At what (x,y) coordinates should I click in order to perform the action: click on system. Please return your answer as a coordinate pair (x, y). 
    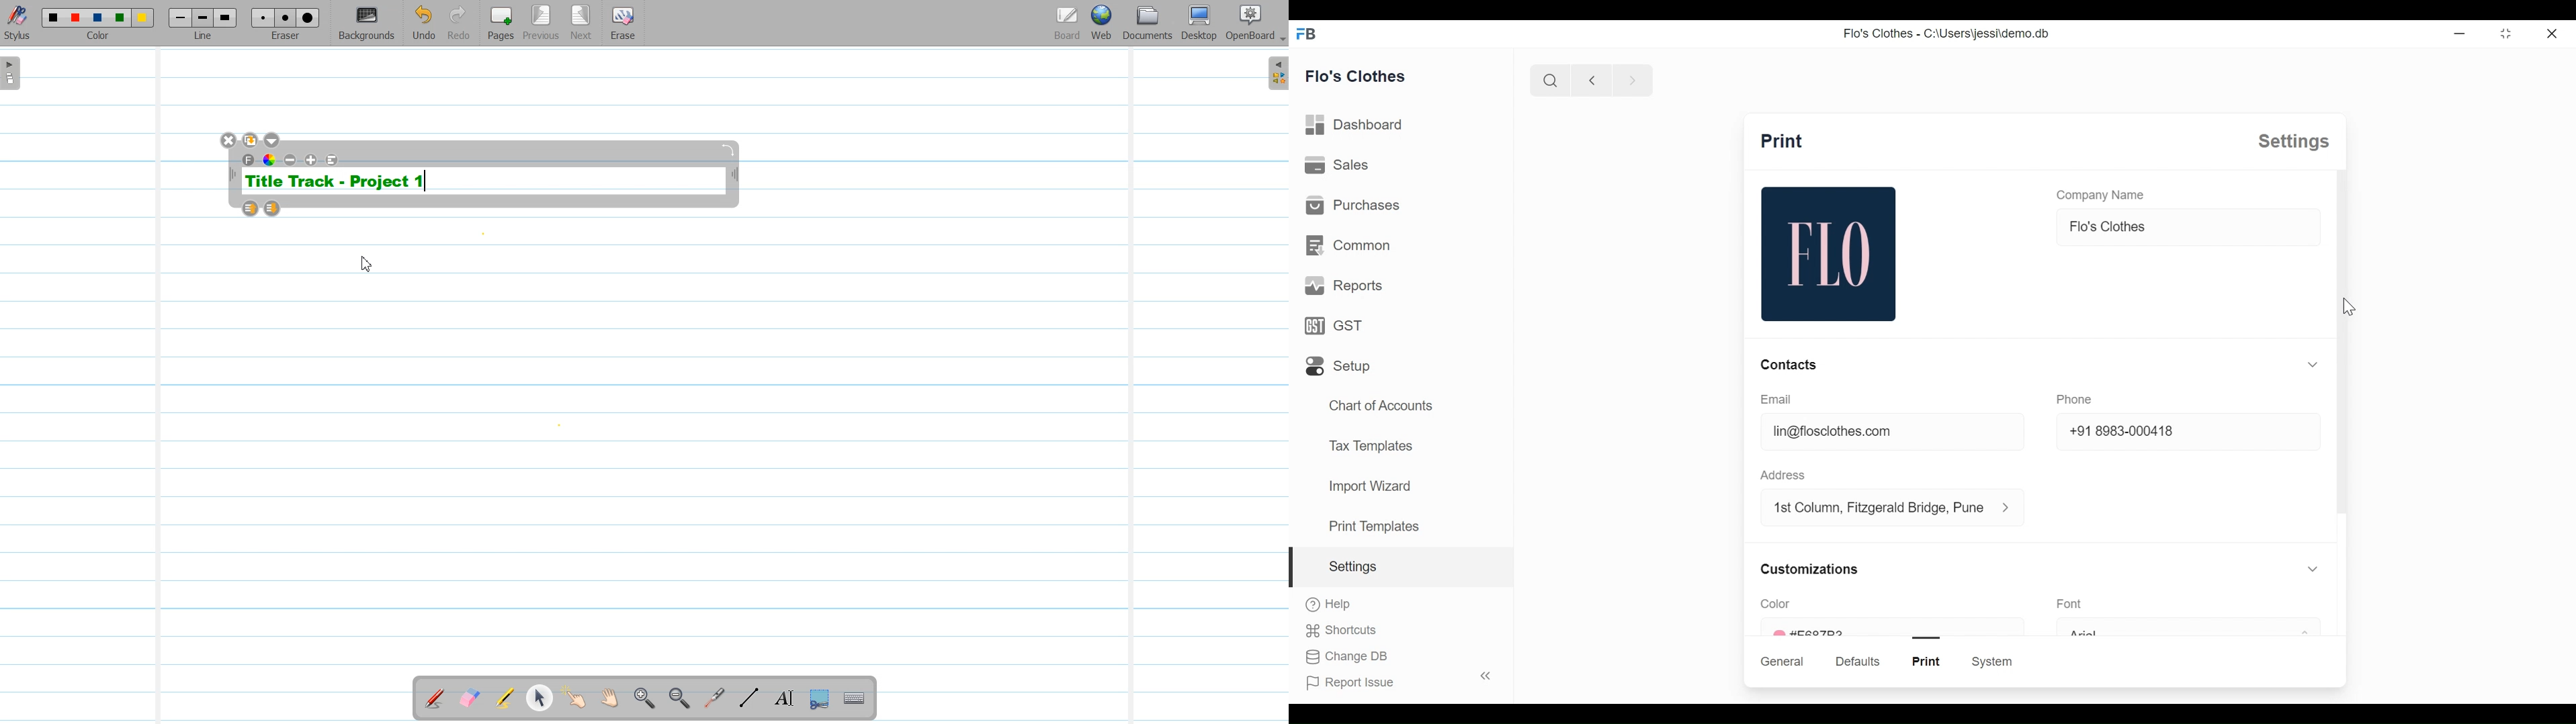
    Looking at the image, I should click on (1992, 662).